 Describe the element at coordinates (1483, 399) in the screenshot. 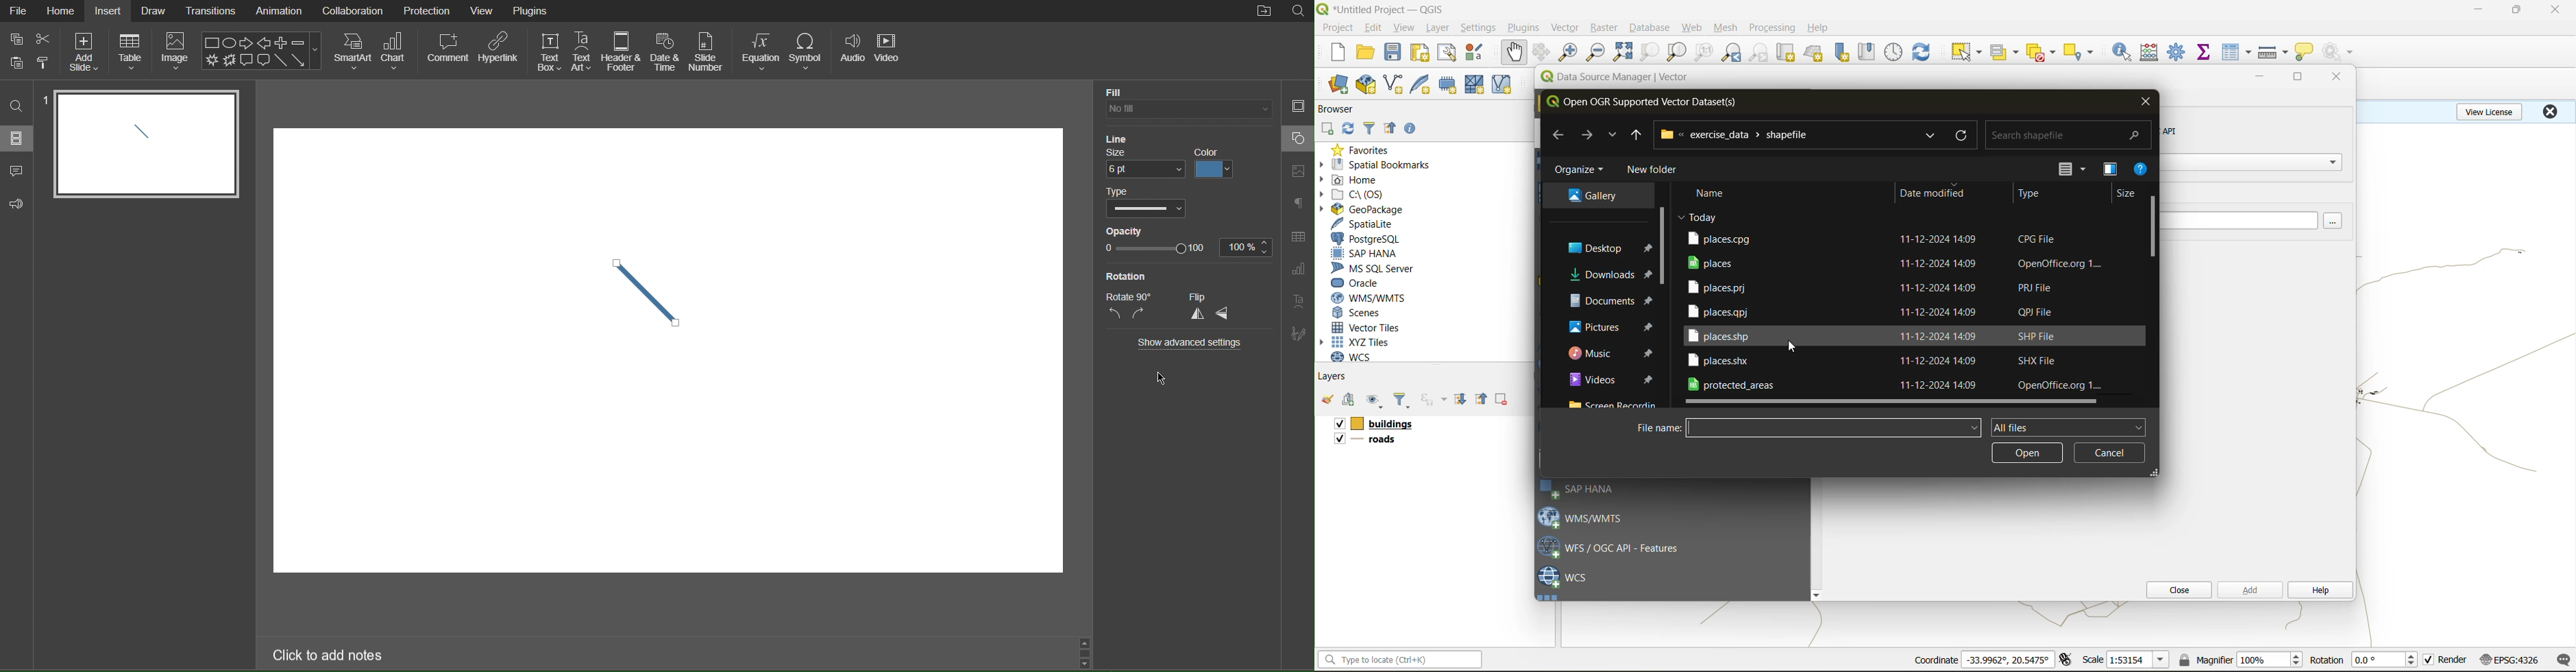

I see `collapse all` at that location.